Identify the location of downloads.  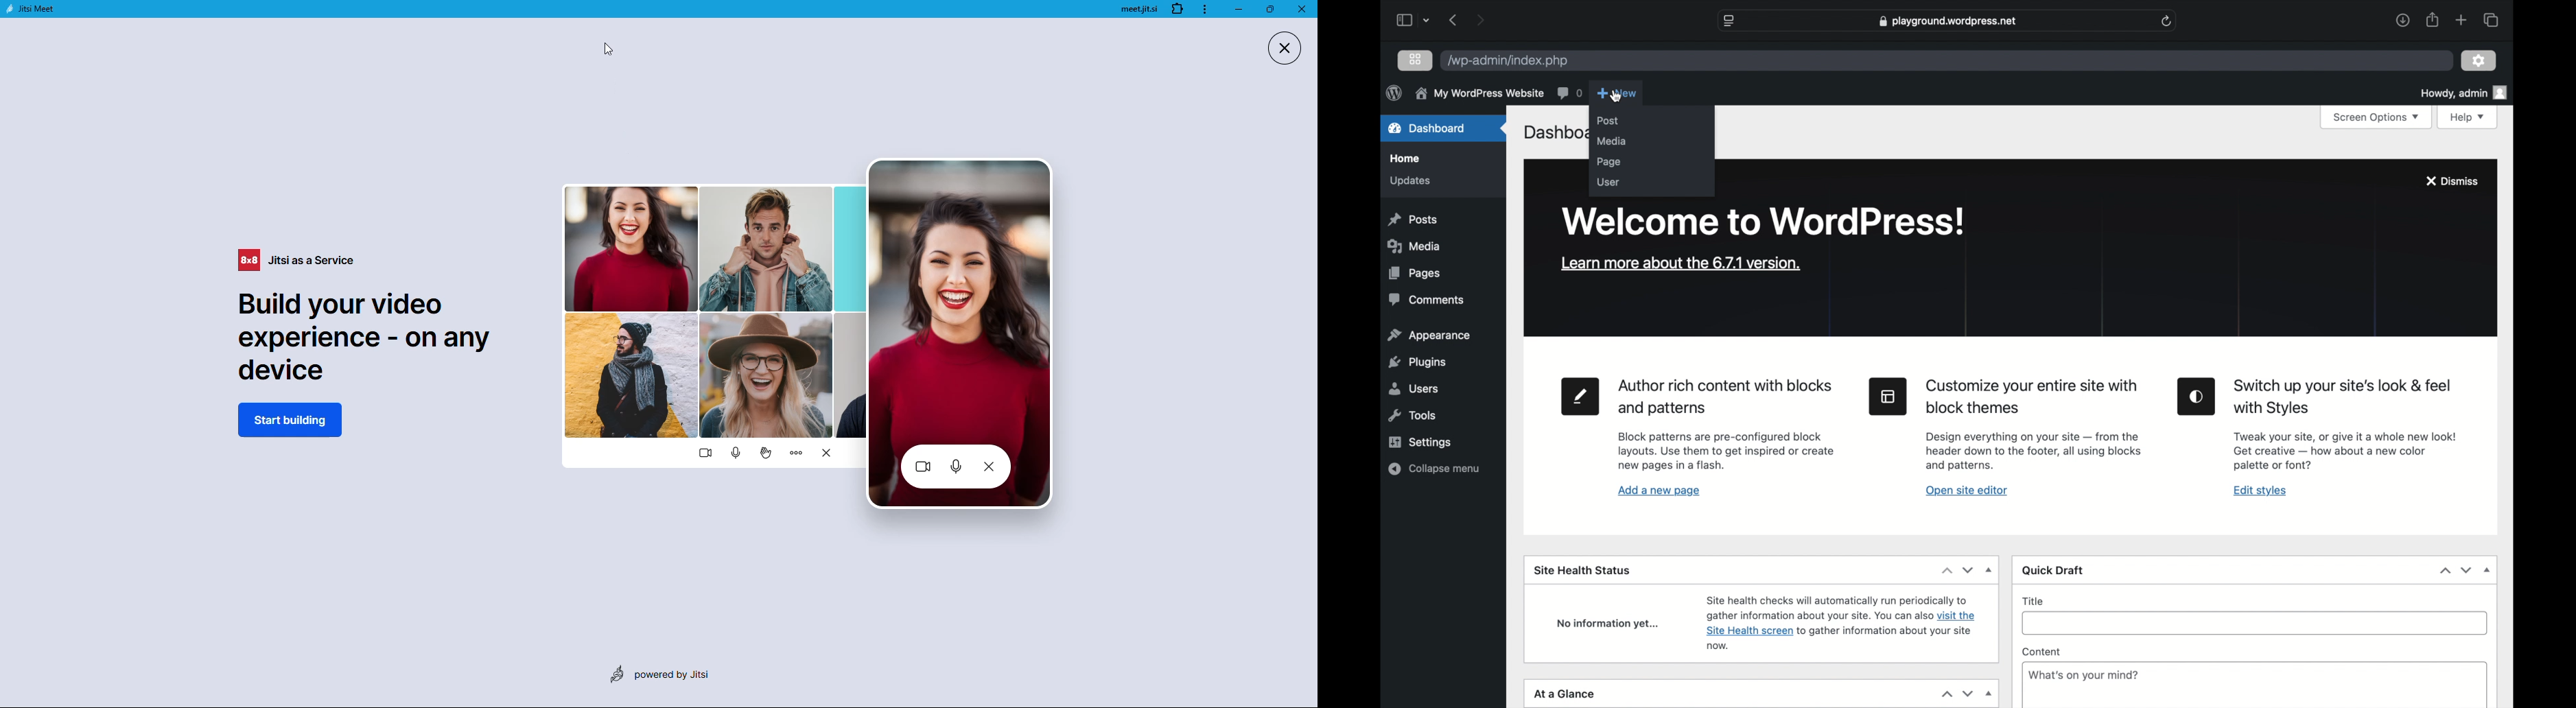
(2403, 21).